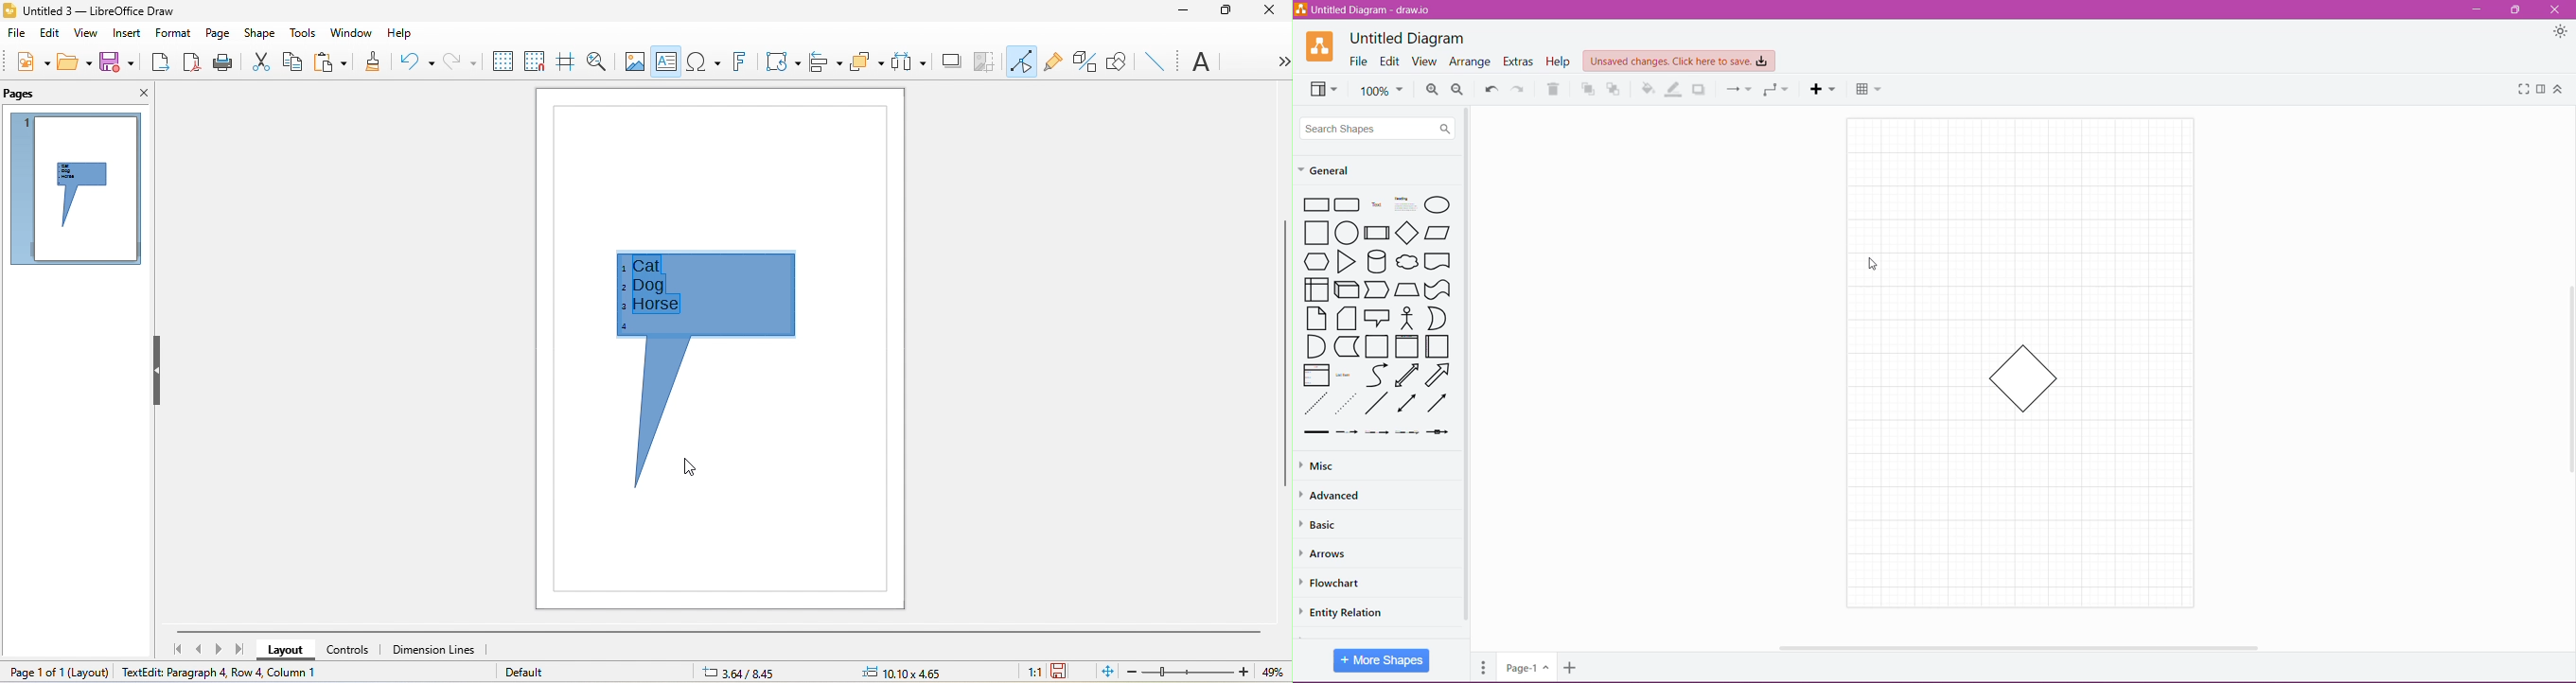  Describe the element at coordinates (1279, 61) in the screenshot. I see `option` at that location.